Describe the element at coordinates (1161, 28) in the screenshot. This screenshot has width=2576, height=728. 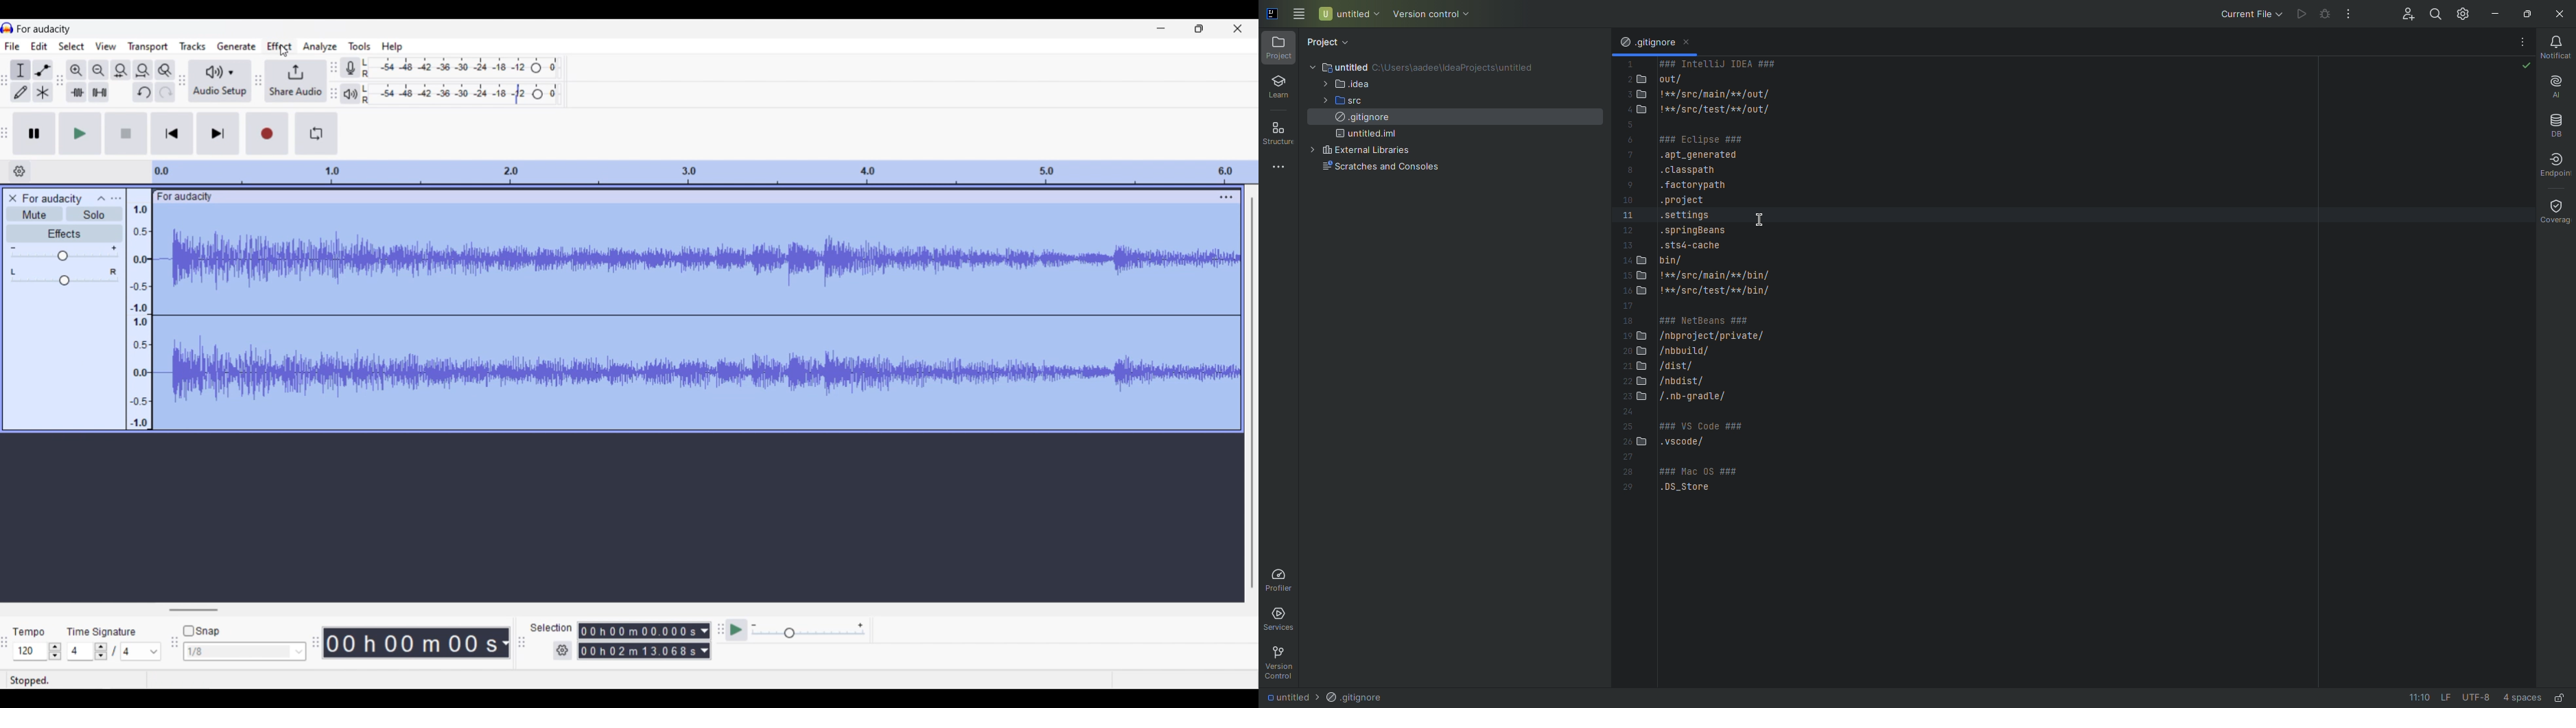
I see `Minimize ` at that location.